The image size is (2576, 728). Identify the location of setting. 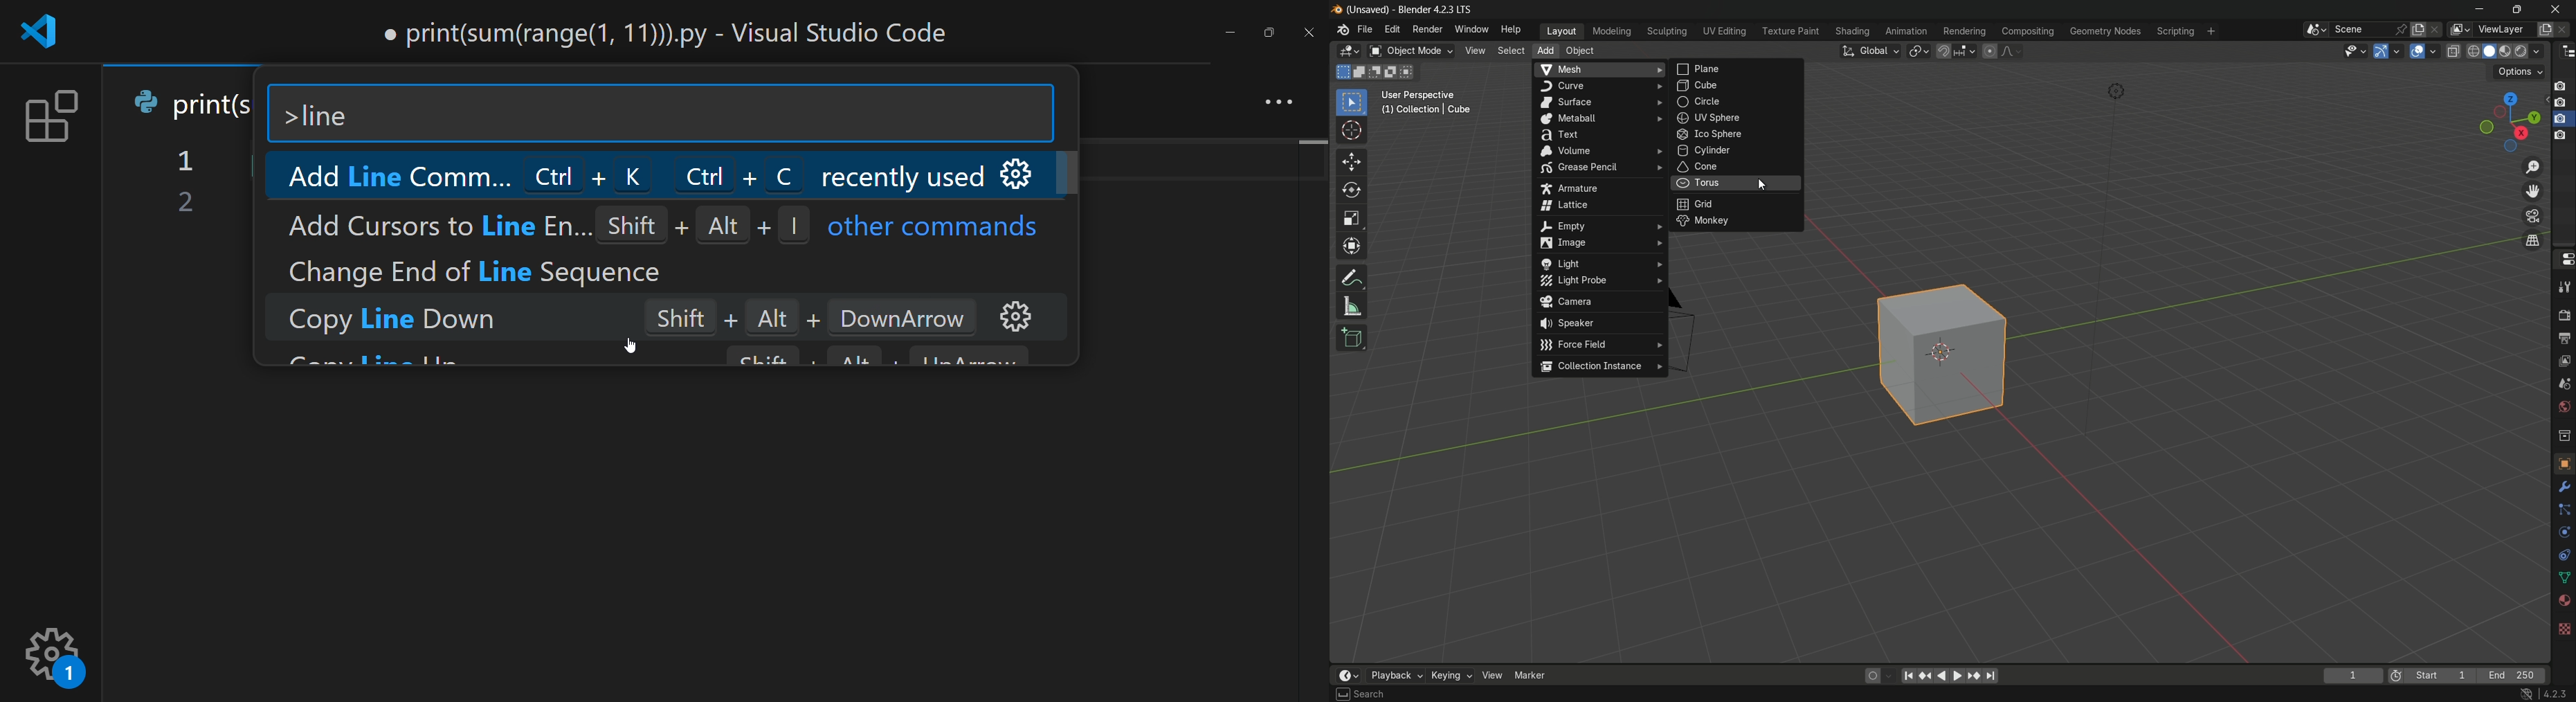
(56, 654).